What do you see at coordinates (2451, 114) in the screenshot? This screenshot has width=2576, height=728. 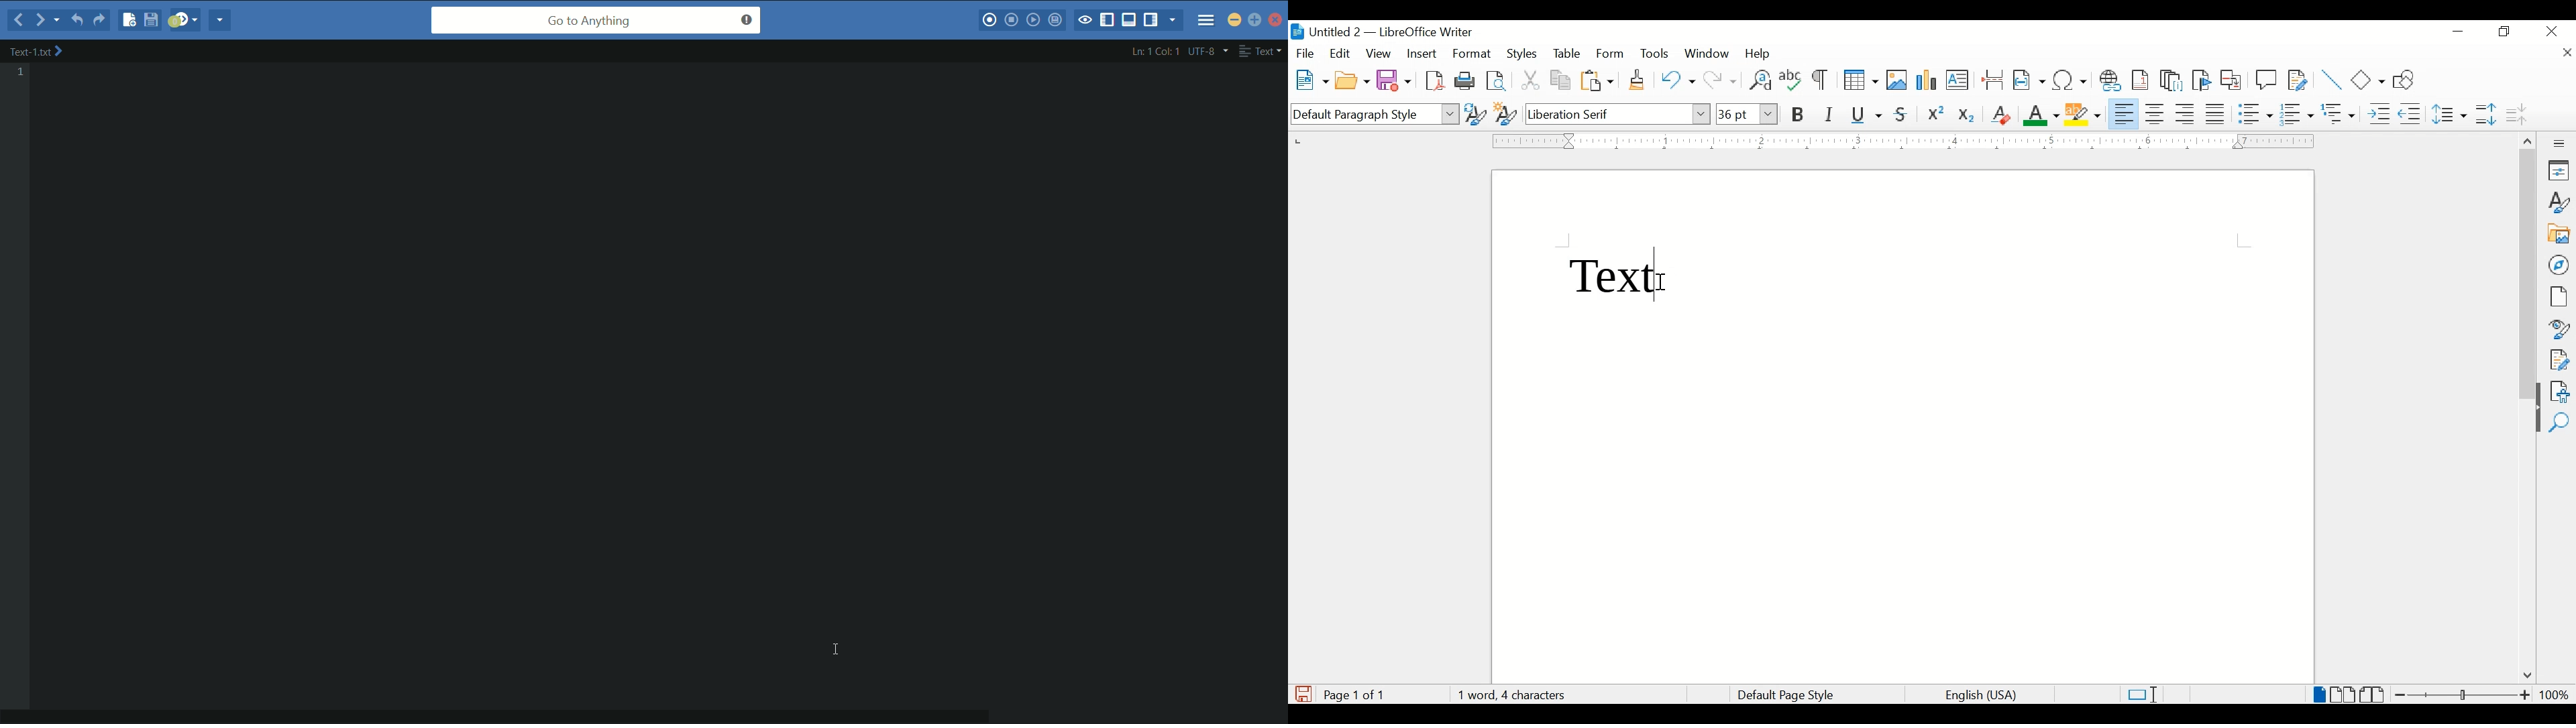 I see `set line spacing` at bounding box center [2451, 114].